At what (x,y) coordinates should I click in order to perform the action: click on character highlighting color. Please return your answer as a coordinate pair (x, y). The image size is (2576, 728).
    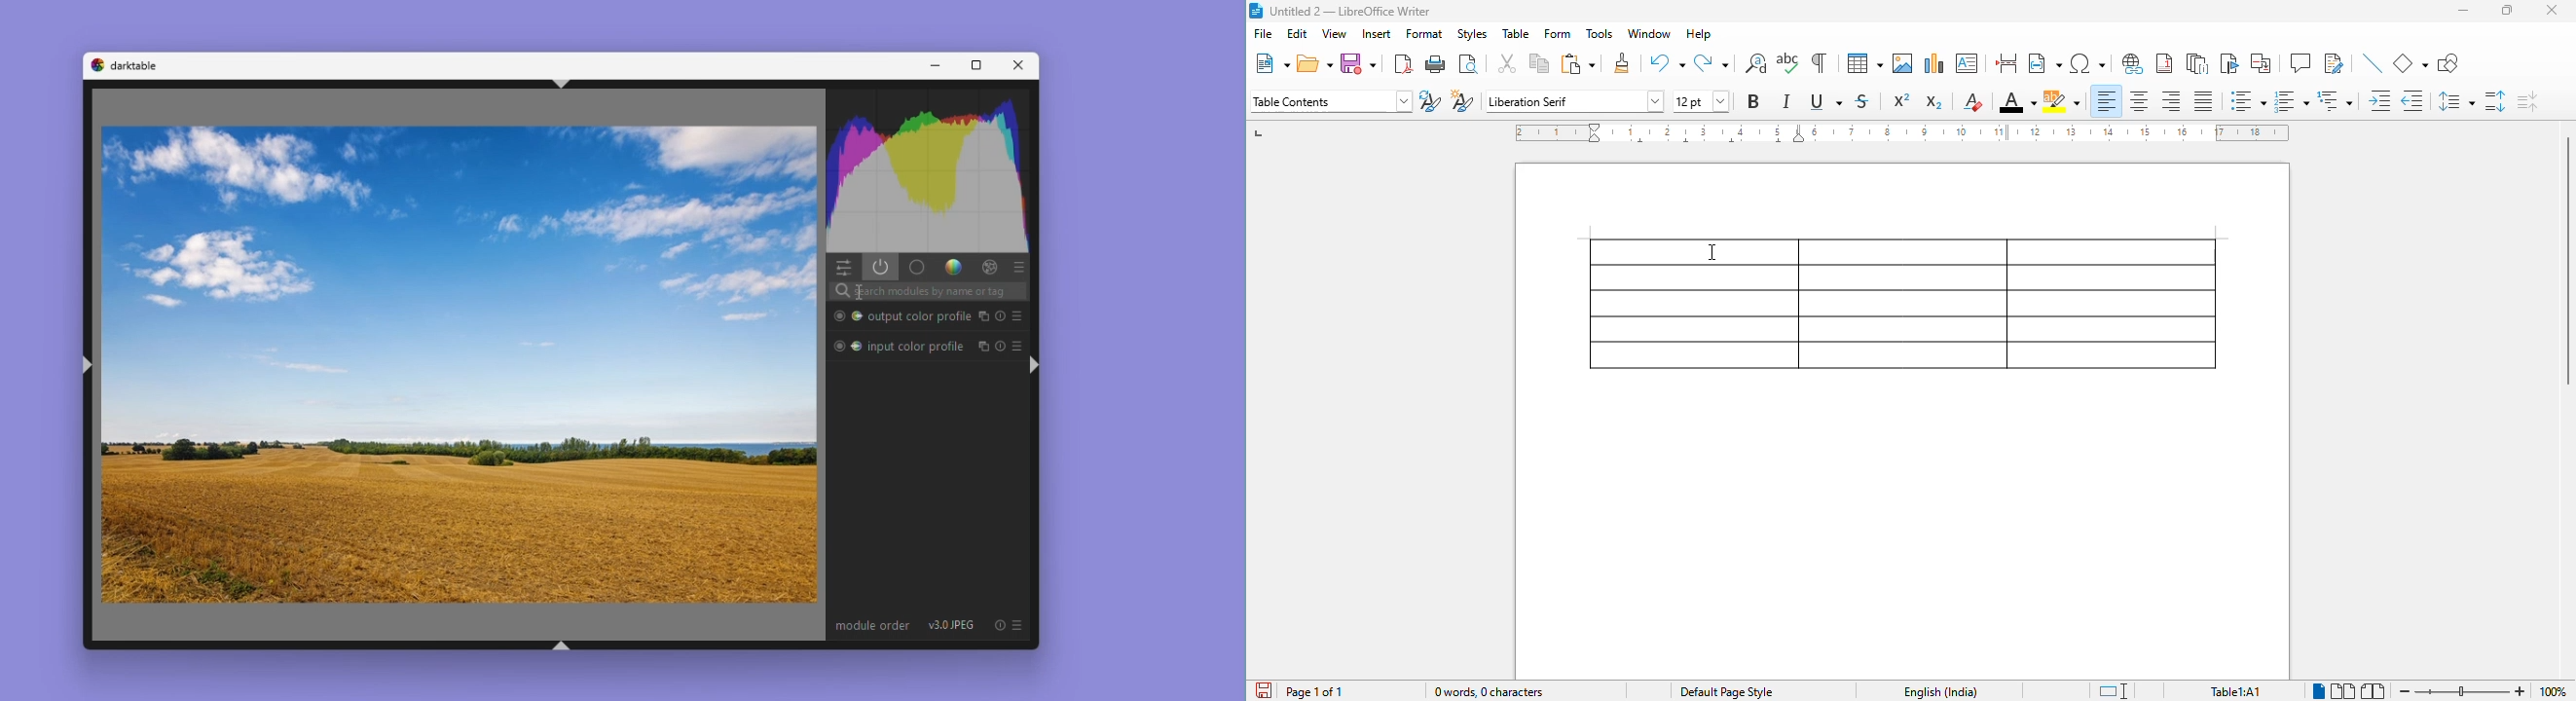
    Looking at the image, I should click on (2062, 101).